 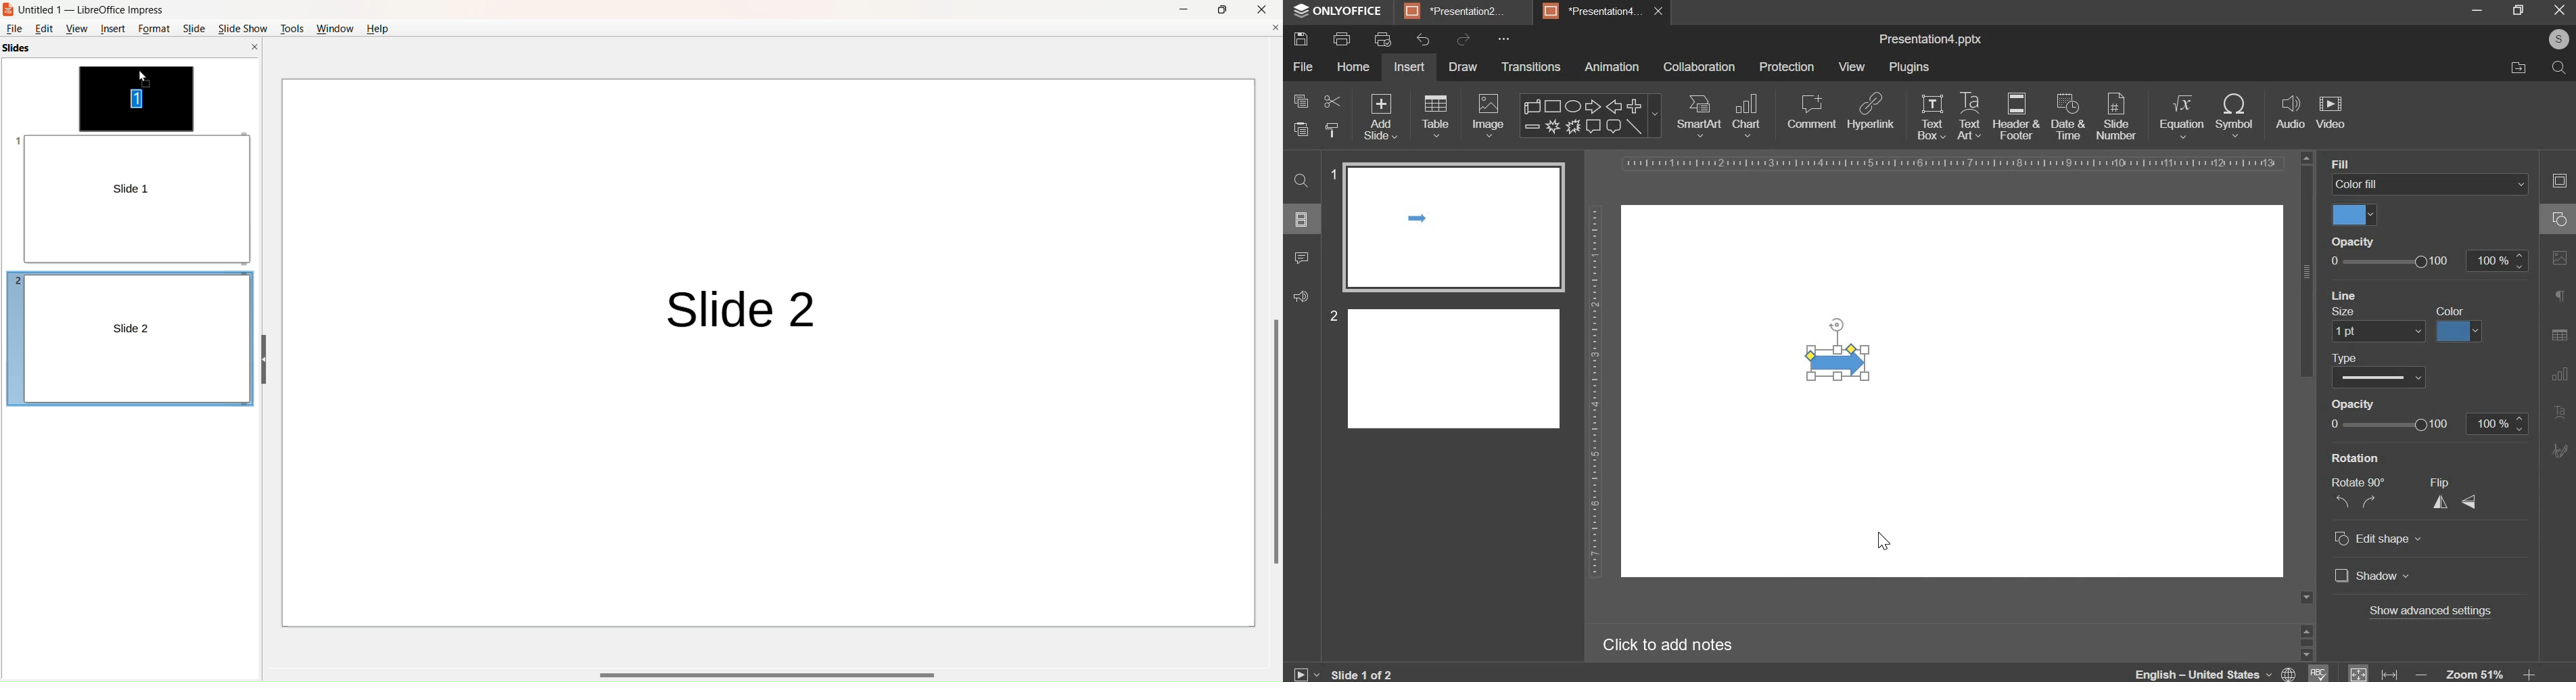 I want to click on transitions, so click(x=1532, y=68).